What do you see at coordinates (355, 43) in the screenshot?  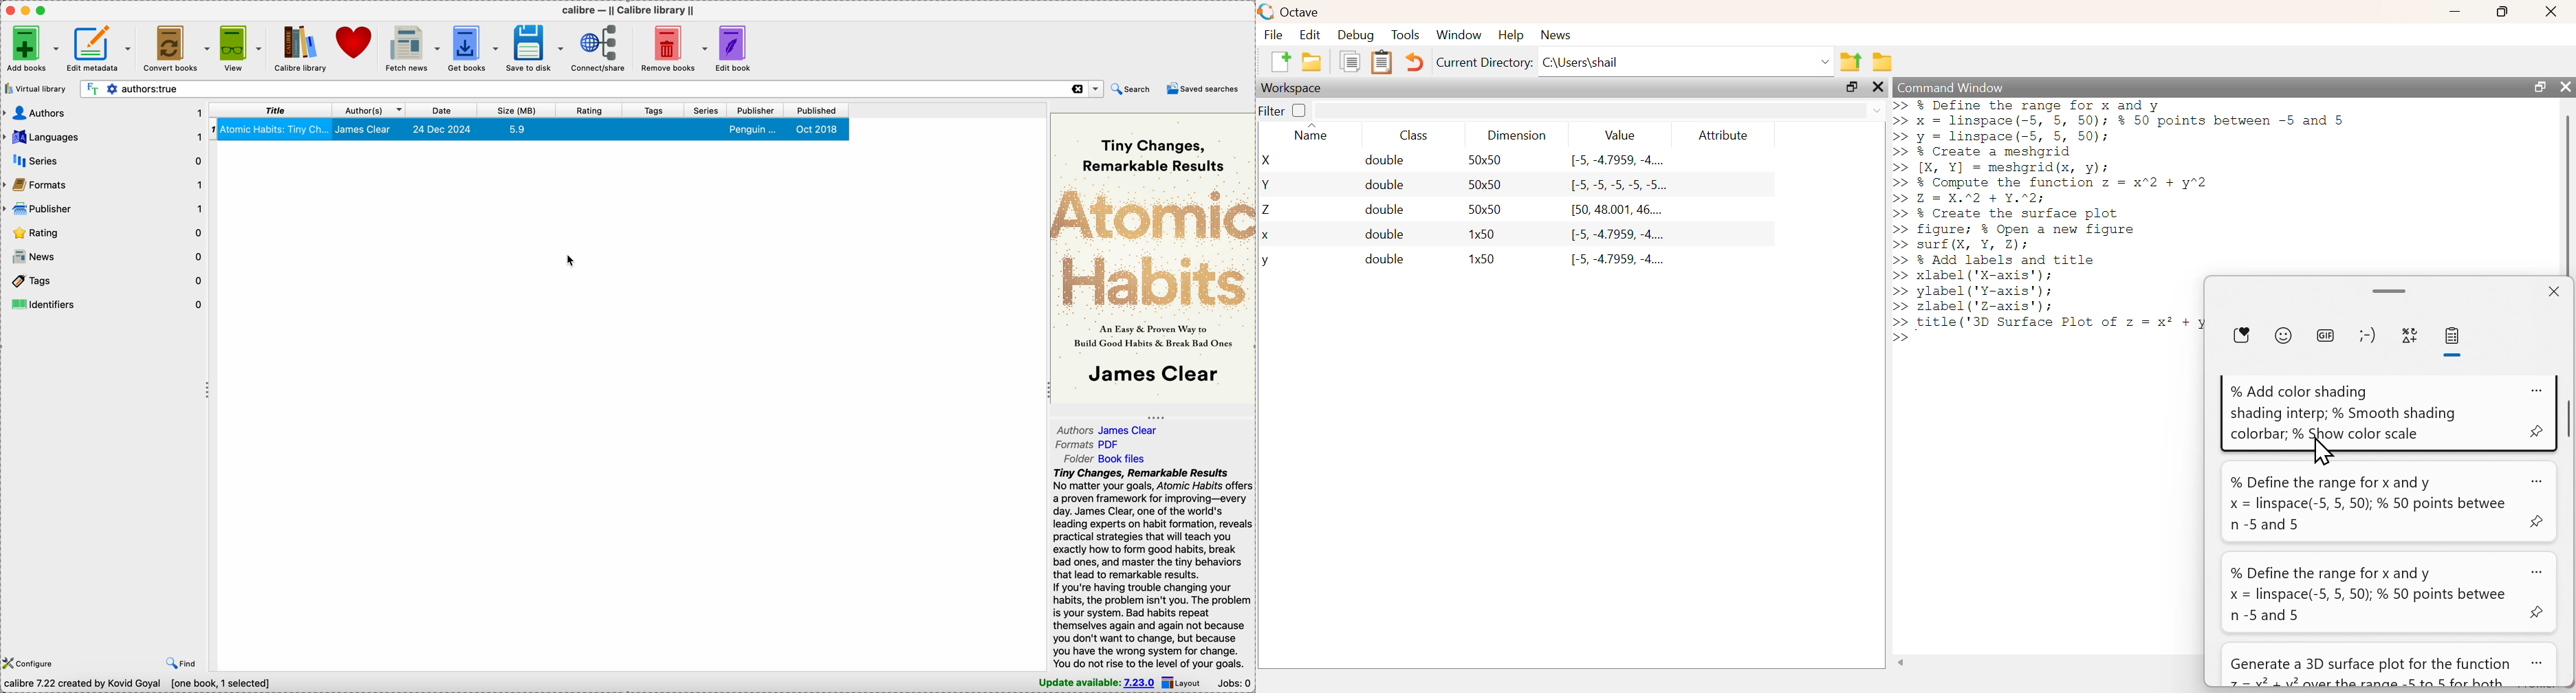 I see `donate` at bounding box center [355, 43].